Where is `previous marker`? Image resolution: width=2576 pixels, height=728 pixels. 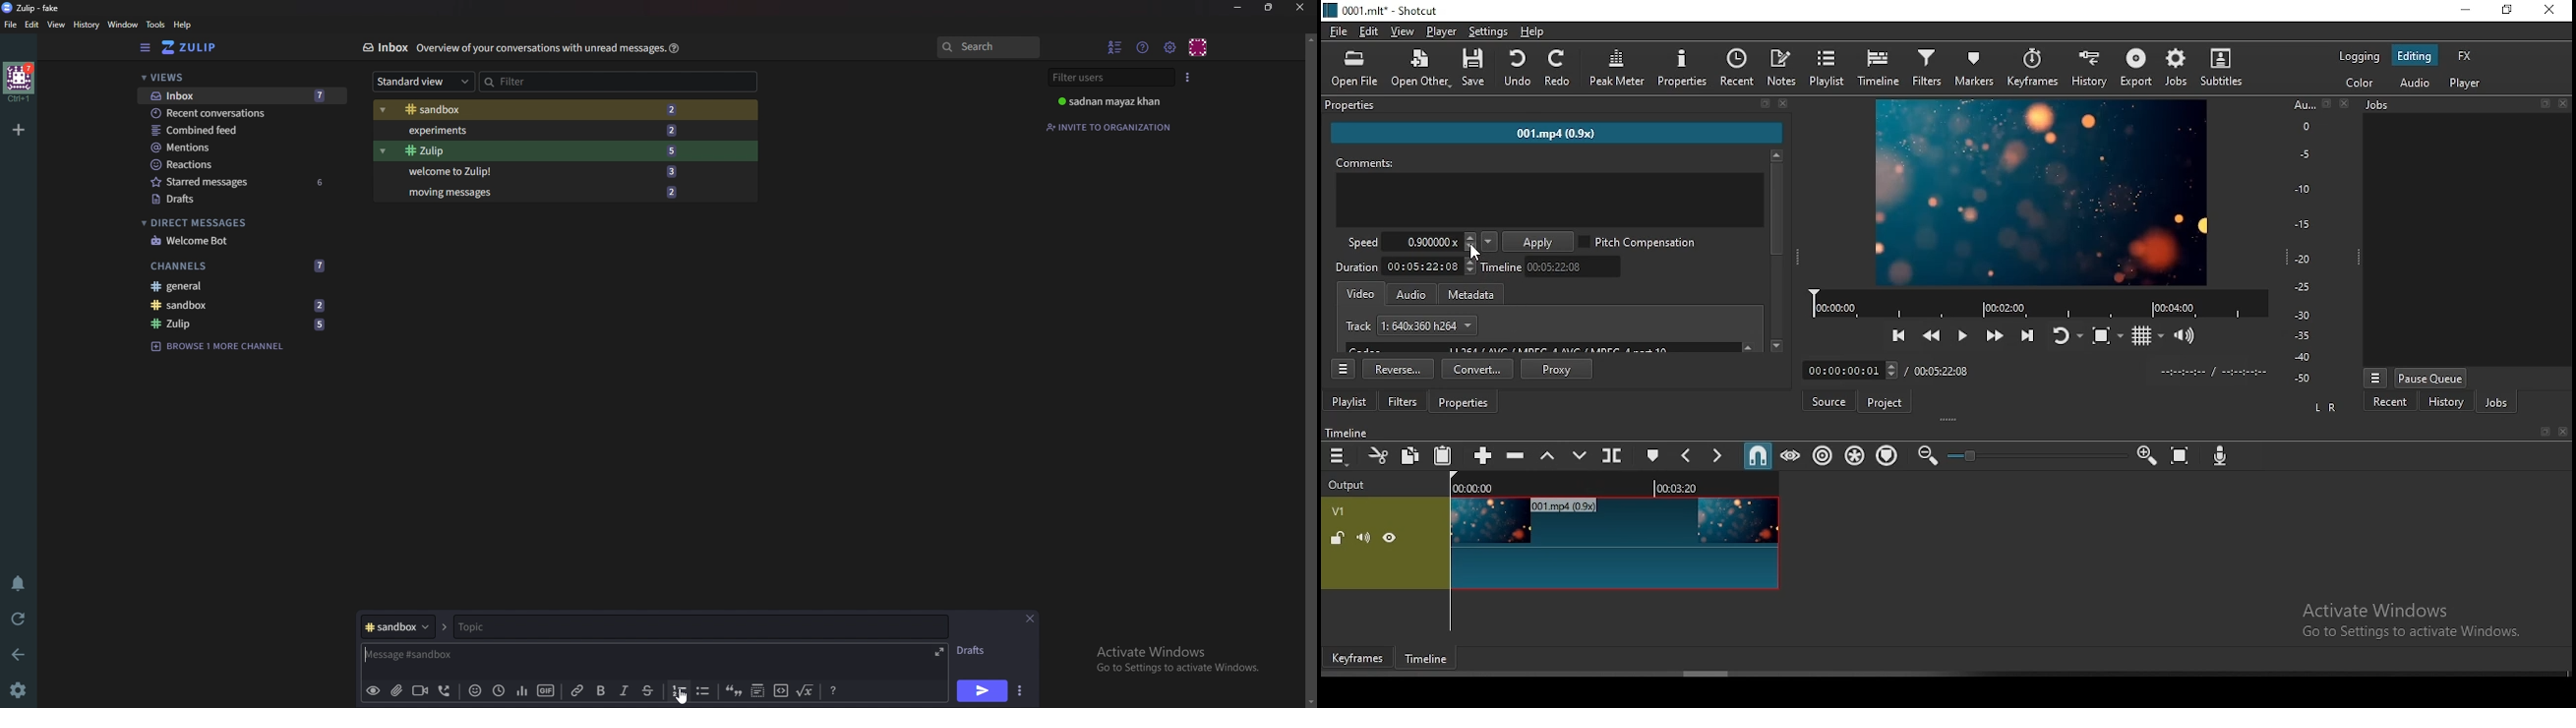 previous marker is located at coordinates (1688, 455).